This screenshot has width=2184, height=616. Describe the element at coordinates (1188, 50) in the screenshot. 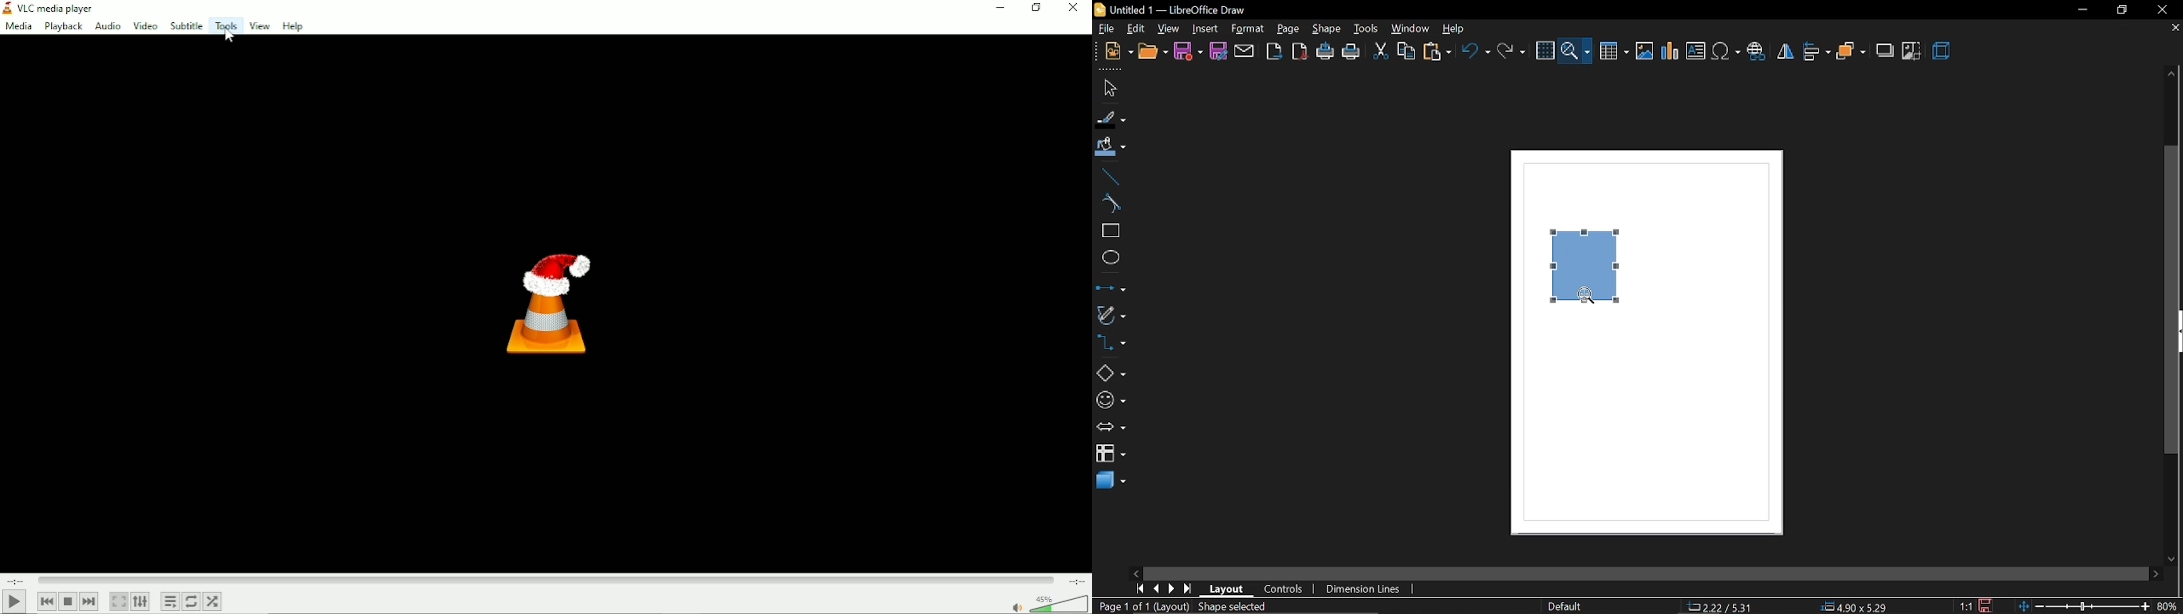

I see `save` at that location.